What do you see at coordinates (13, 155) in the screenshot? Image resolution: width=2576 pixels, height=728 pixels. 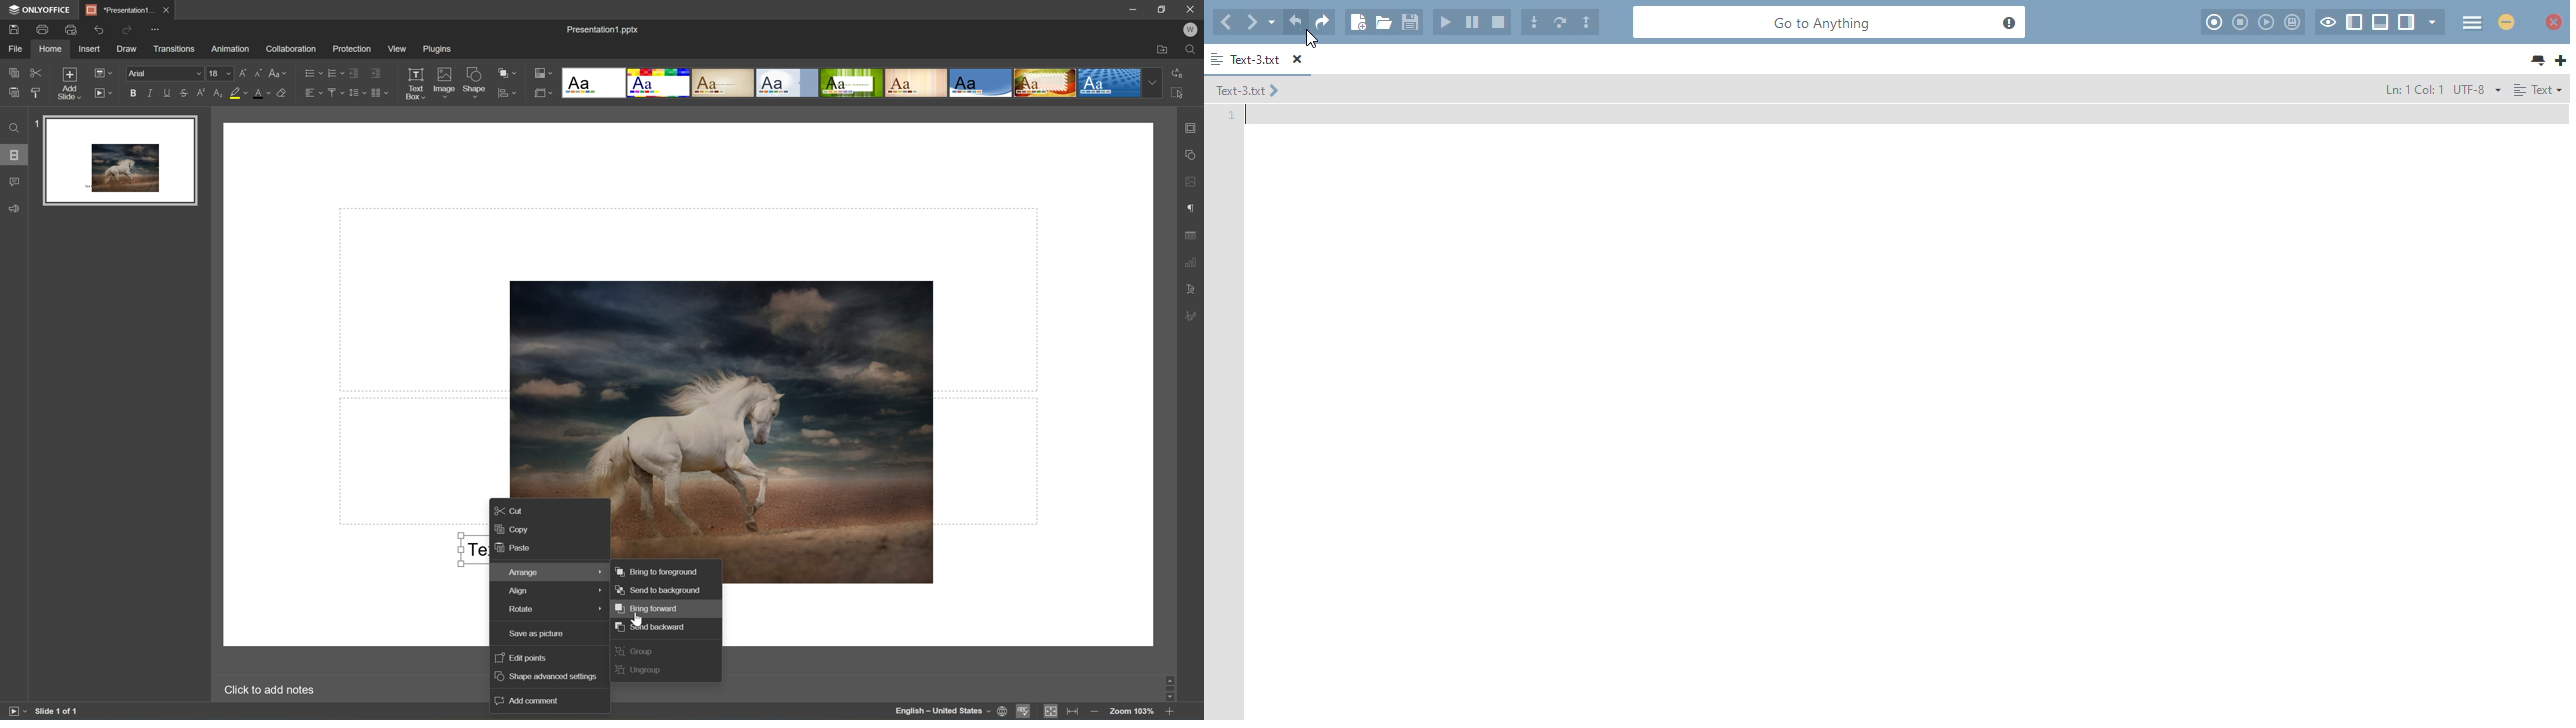 I see `Slides` at bounding box center [13, 155].